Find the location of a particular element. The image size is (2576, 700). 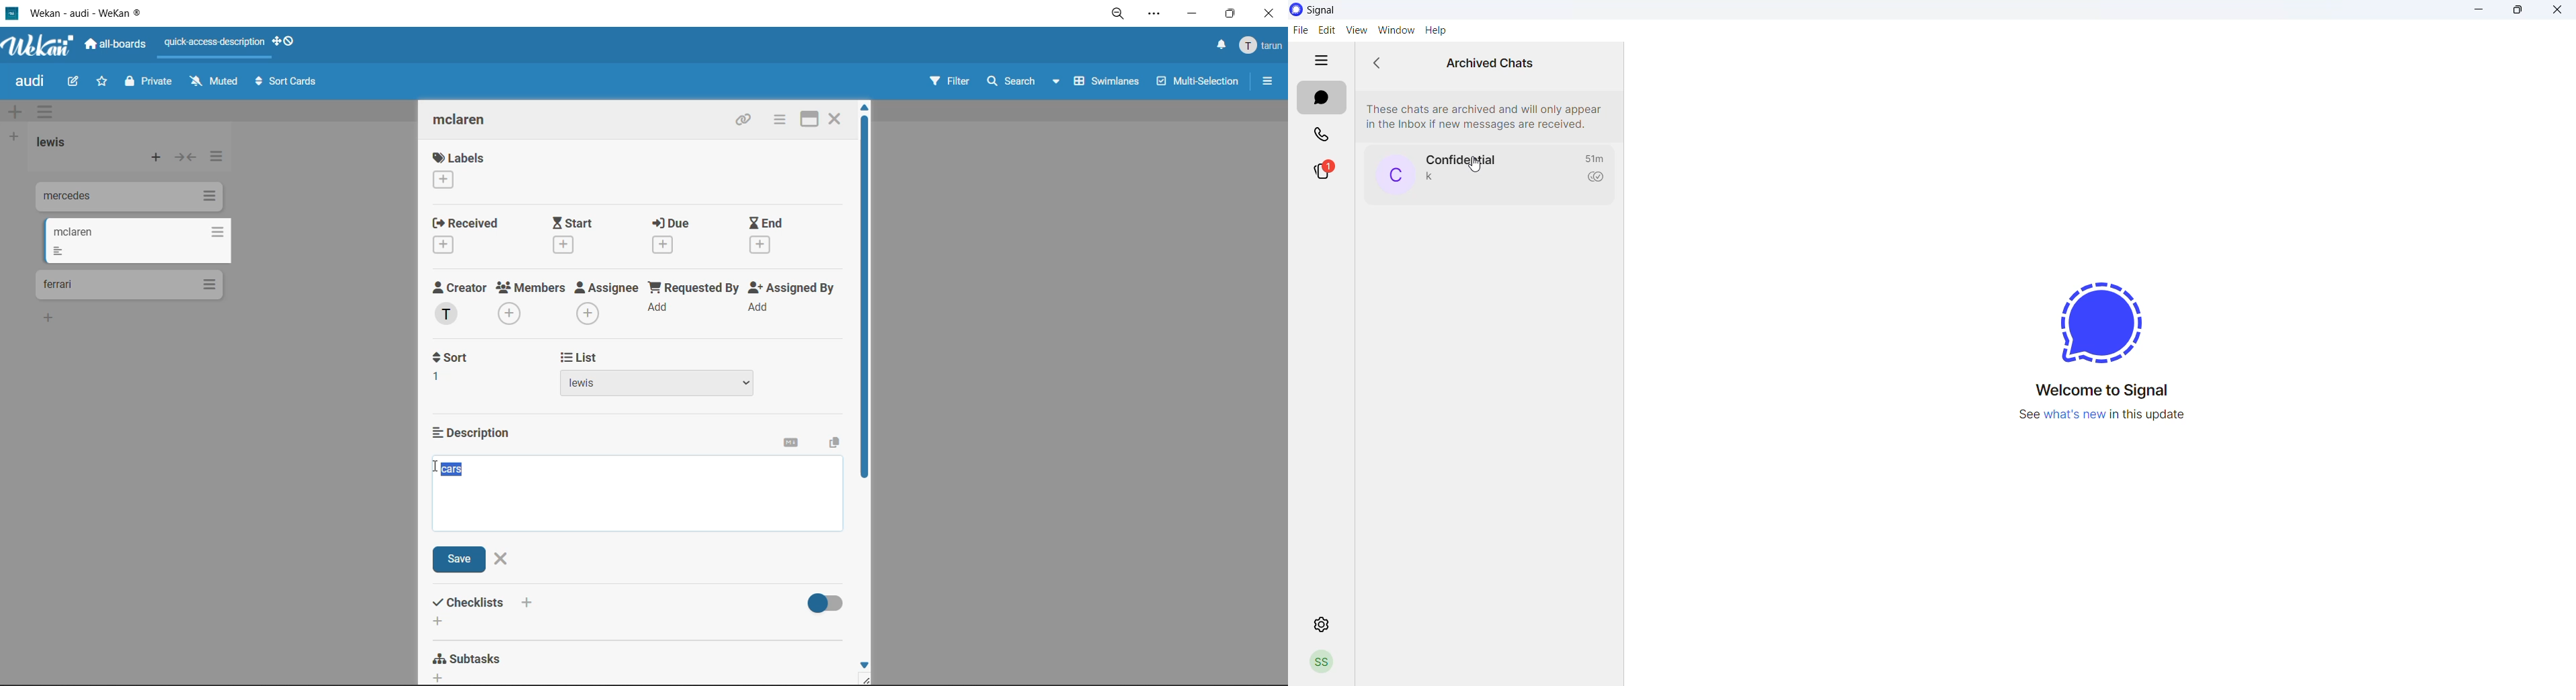

creator is located at coordinates (463, 303).